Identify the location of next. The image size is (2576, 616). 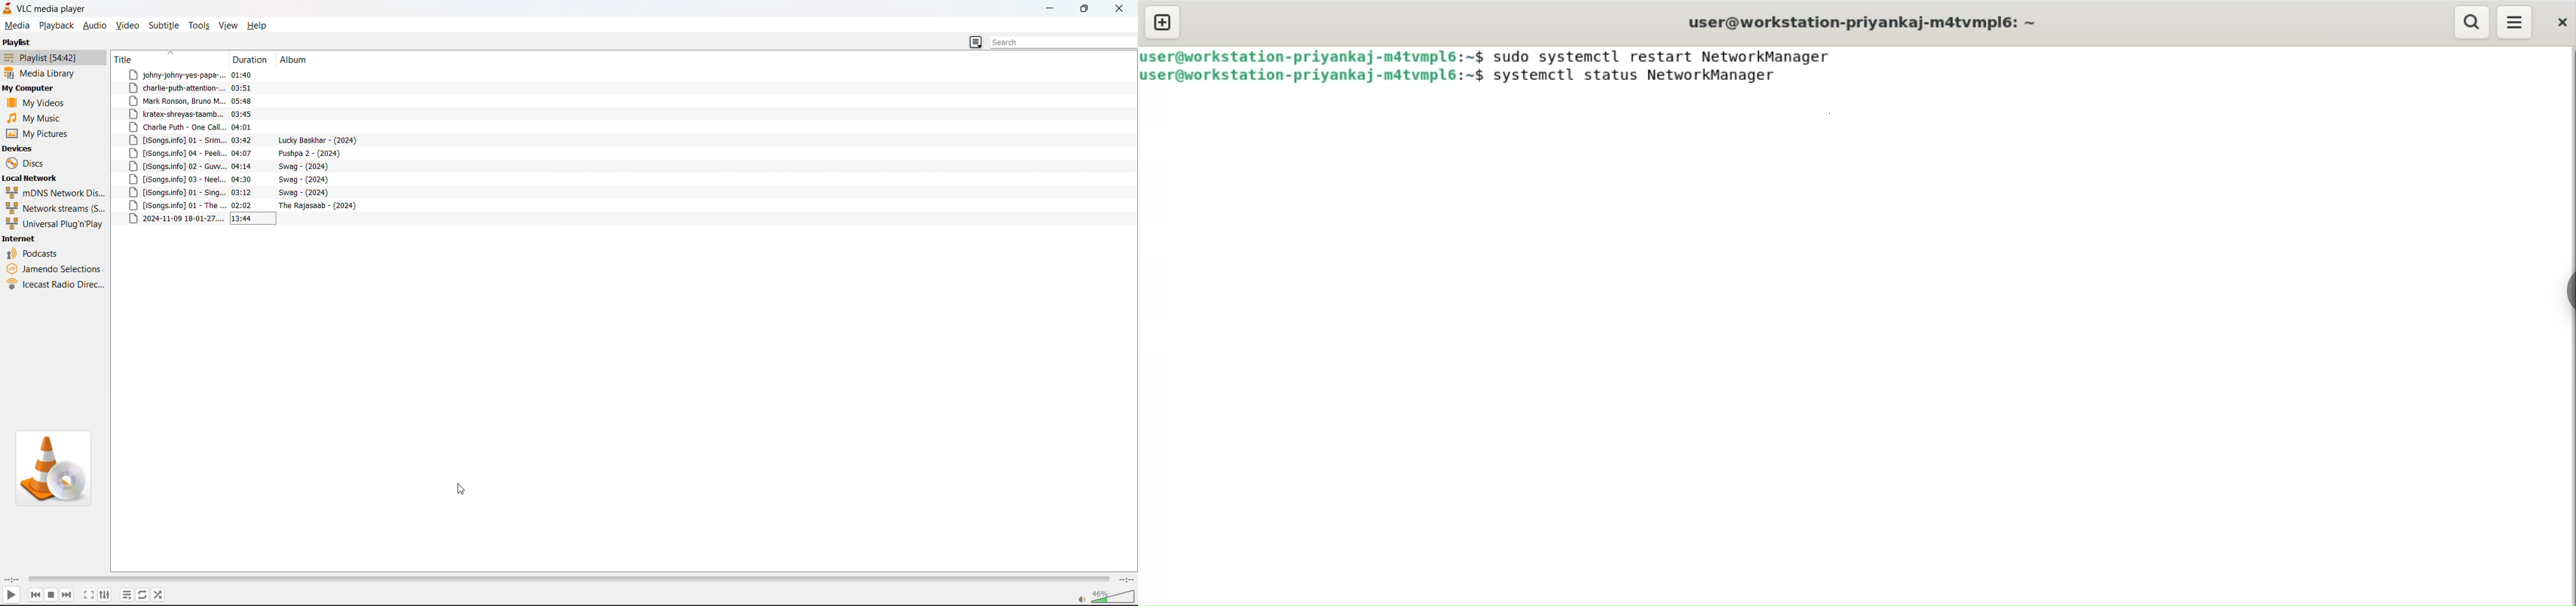
(68, 594).